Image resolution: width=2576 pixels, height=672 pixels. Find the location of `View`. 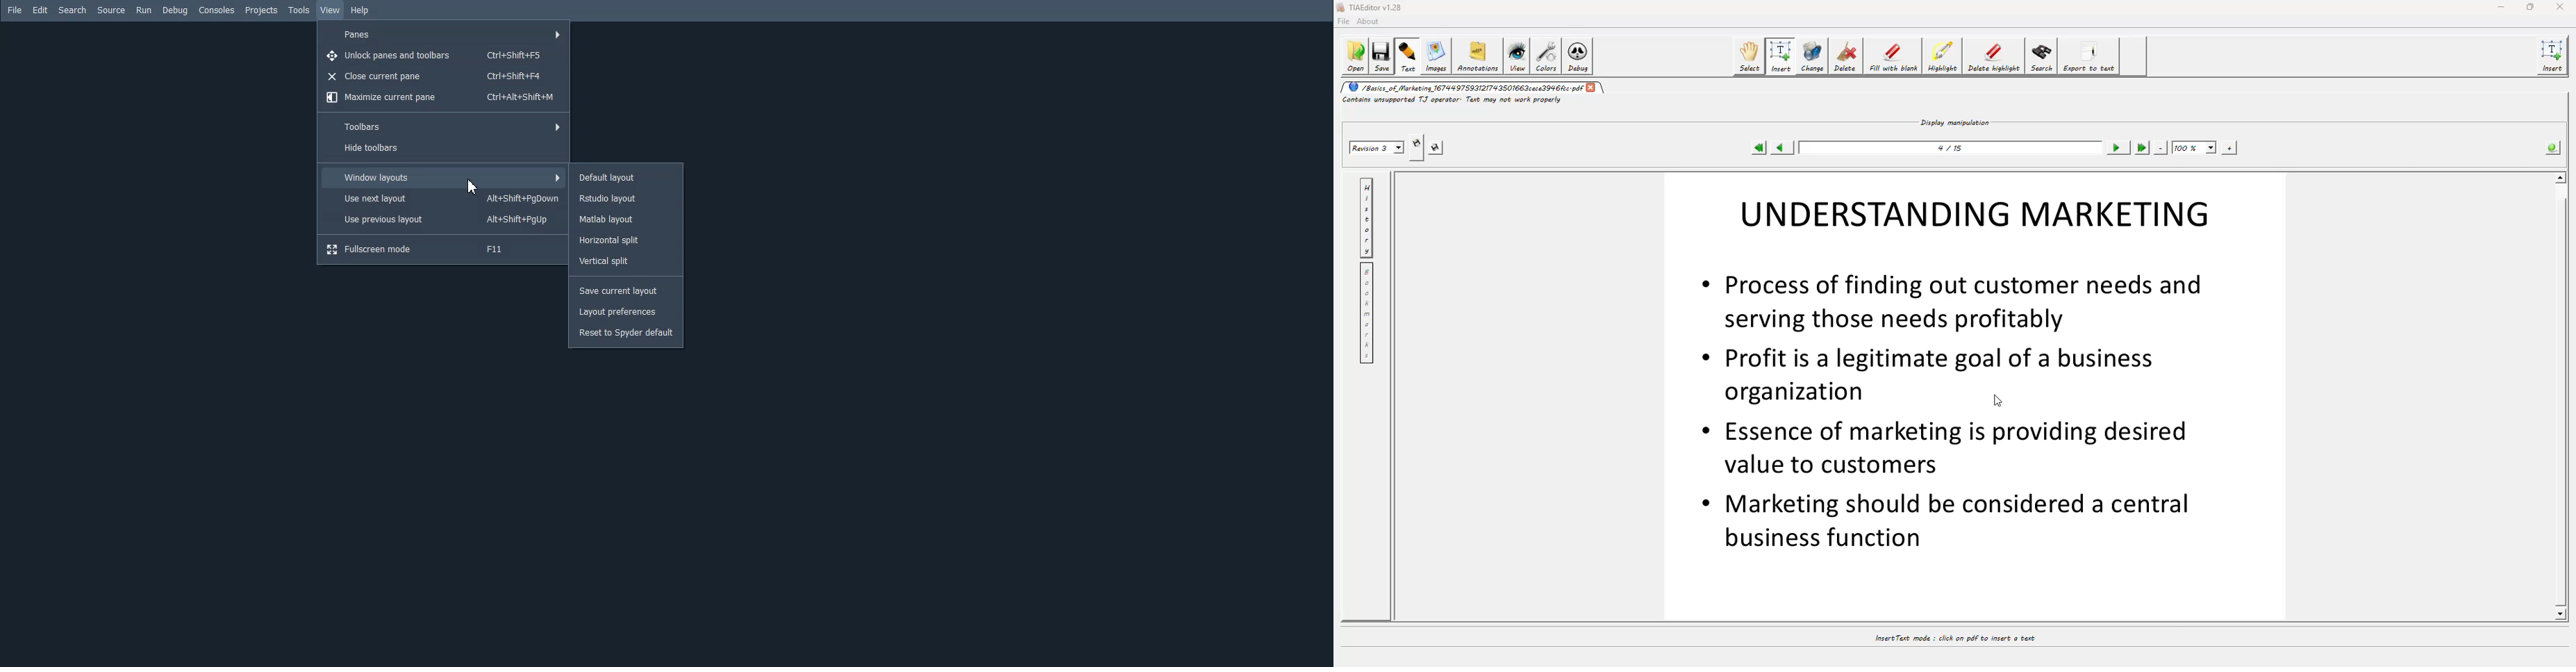

View is located at coordinates (331, 10).